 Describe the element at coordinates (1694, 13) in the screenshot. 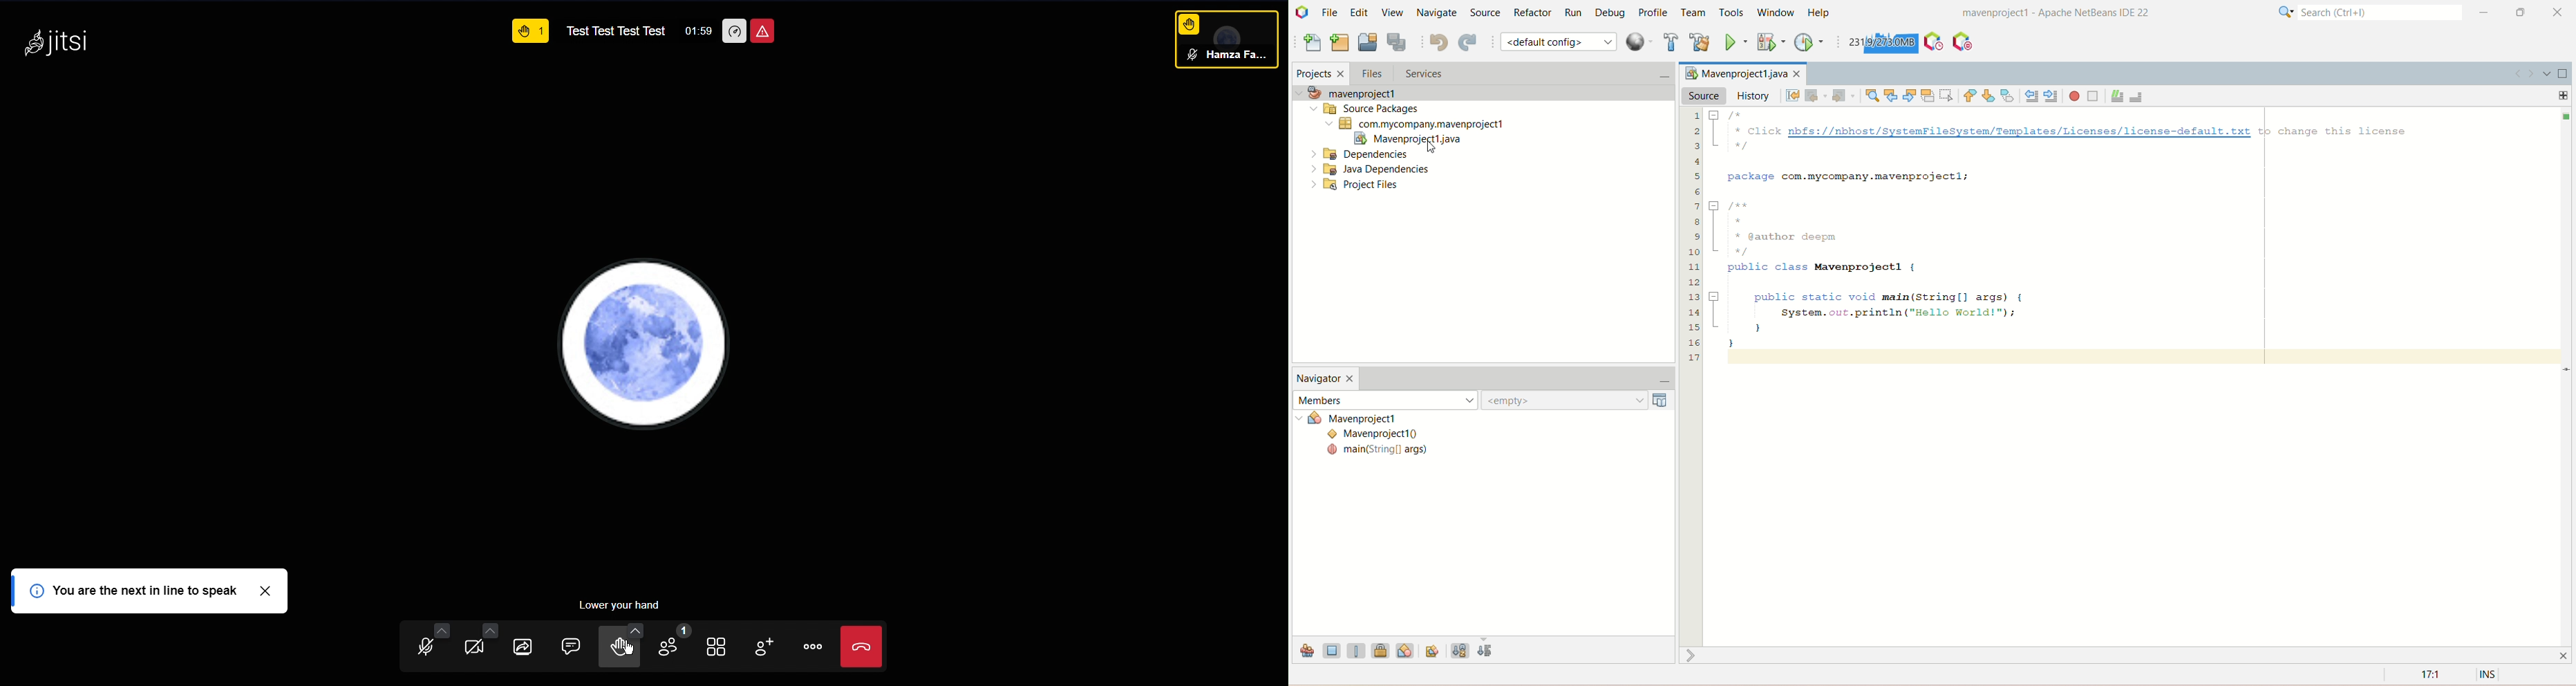

I see `team` at that location.